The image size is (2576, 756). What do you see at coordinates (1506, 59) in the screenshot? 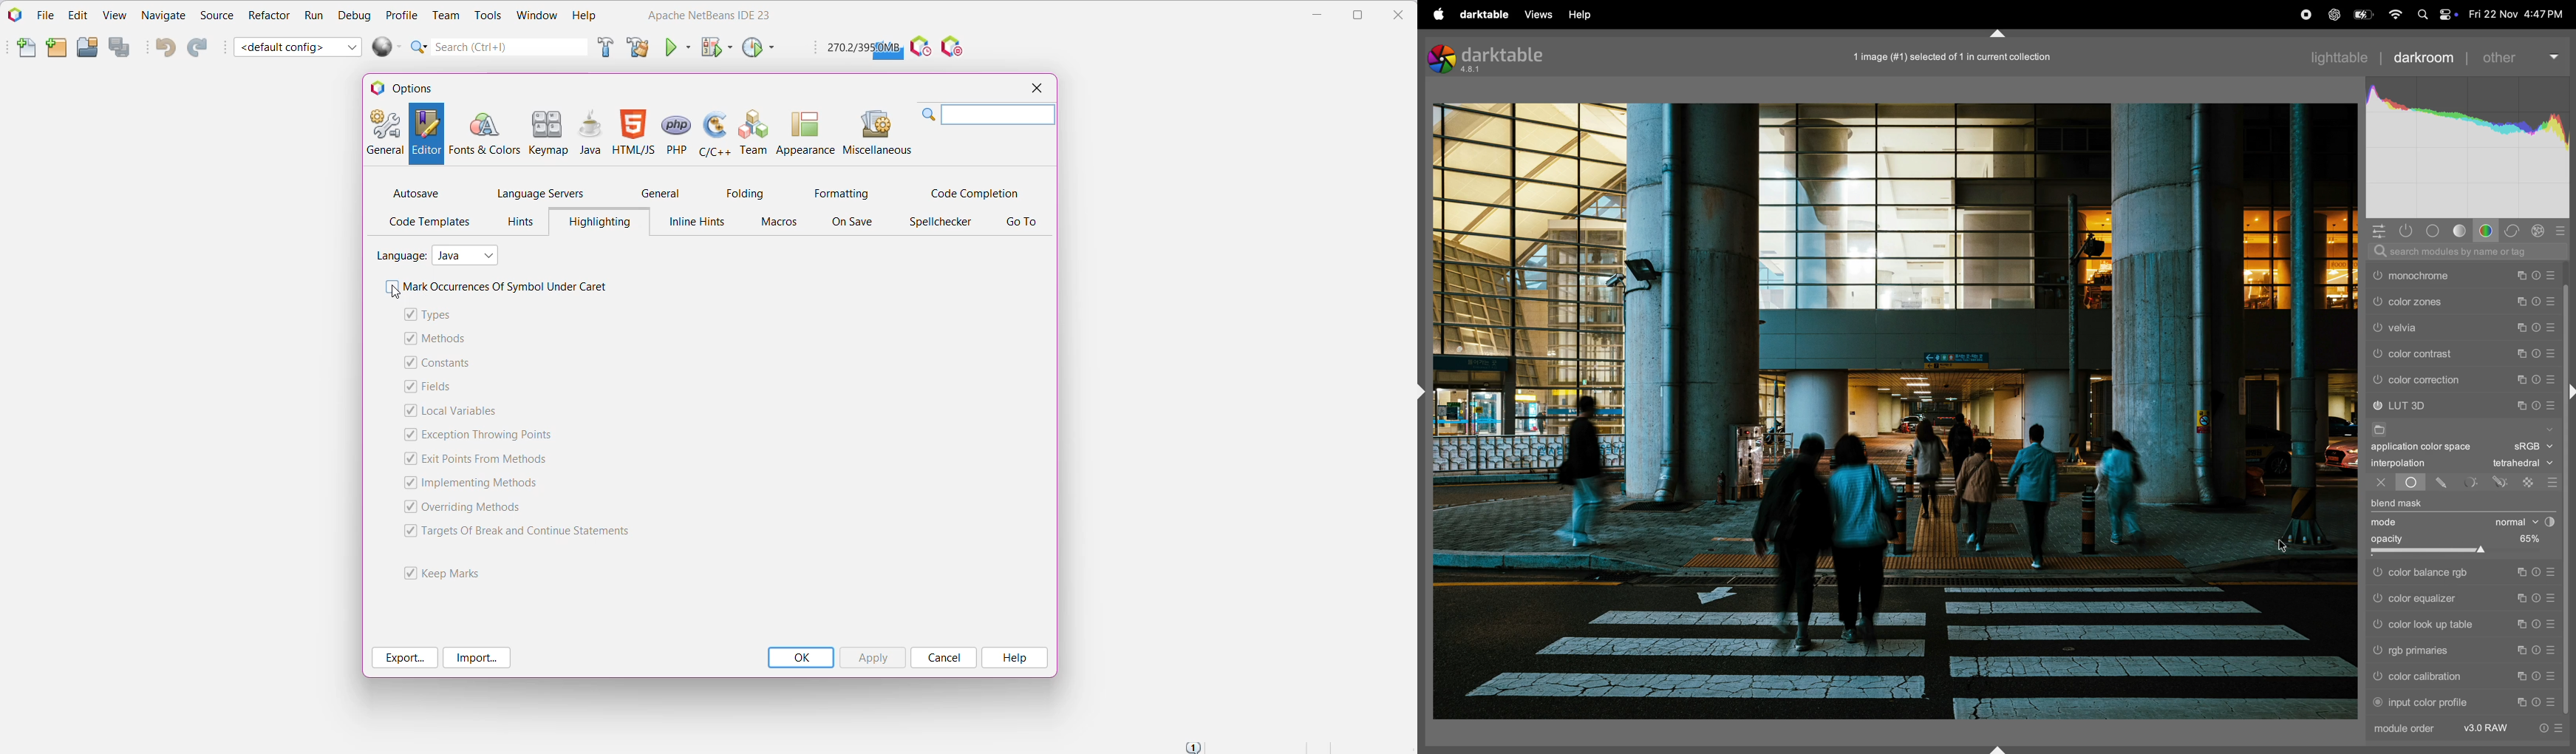
I see `darktable version` at bounding box center [1506, 59].